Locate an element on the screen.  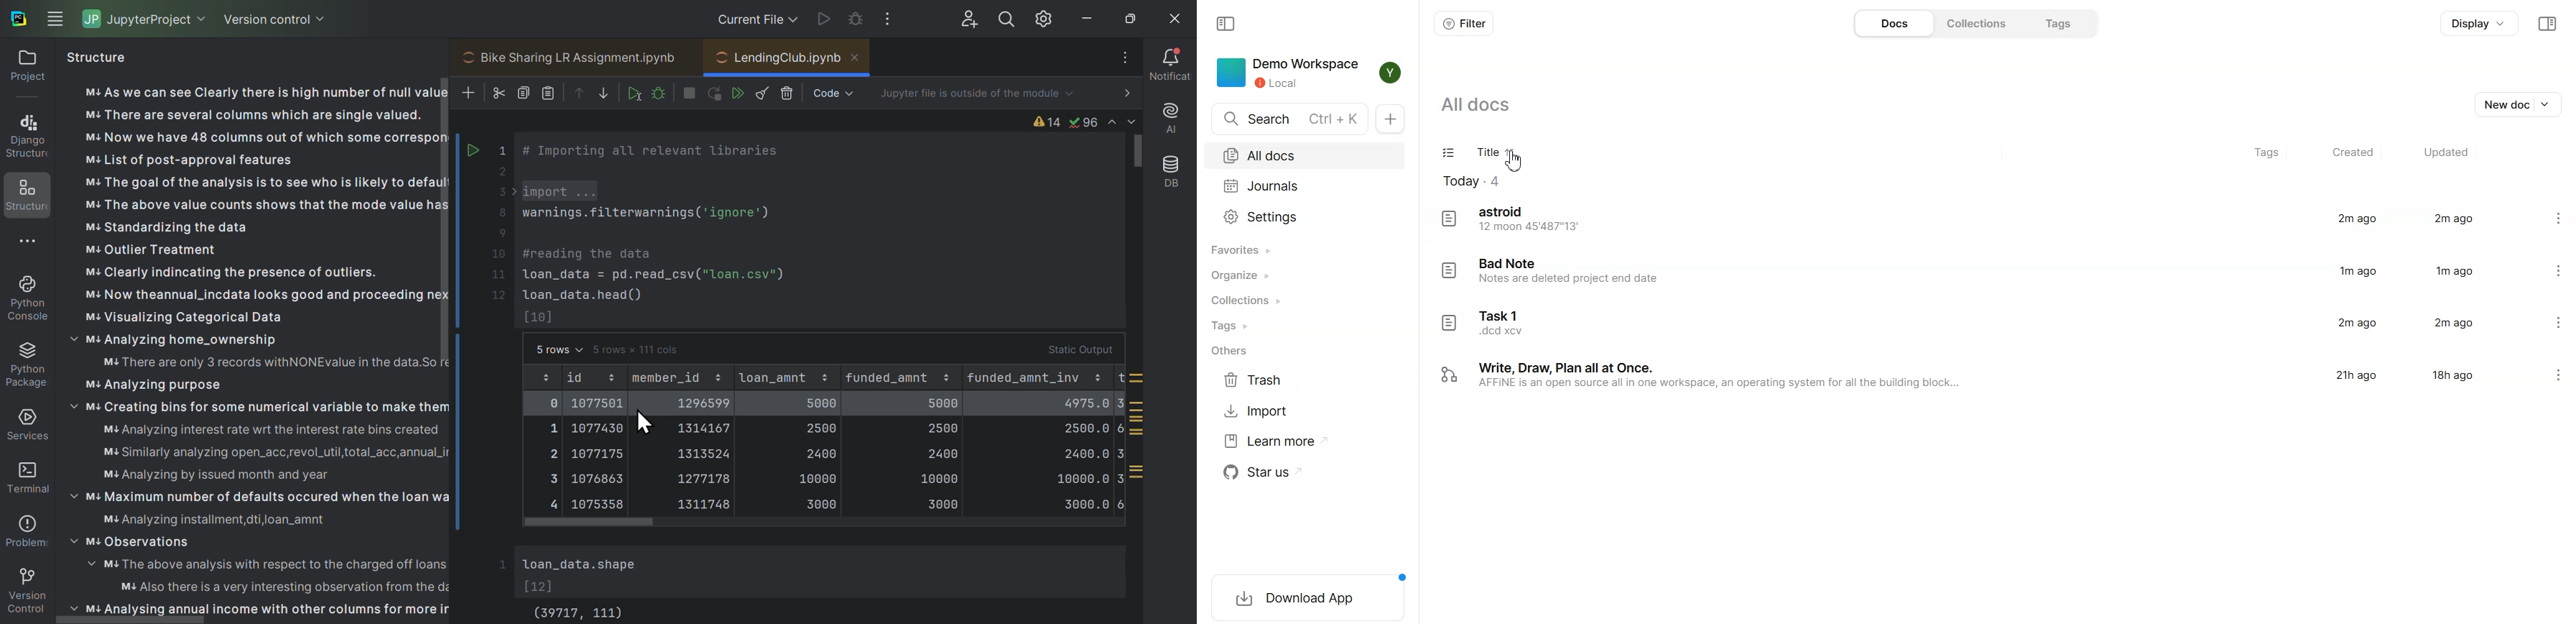
logo is located at coordinates (1448, 218).